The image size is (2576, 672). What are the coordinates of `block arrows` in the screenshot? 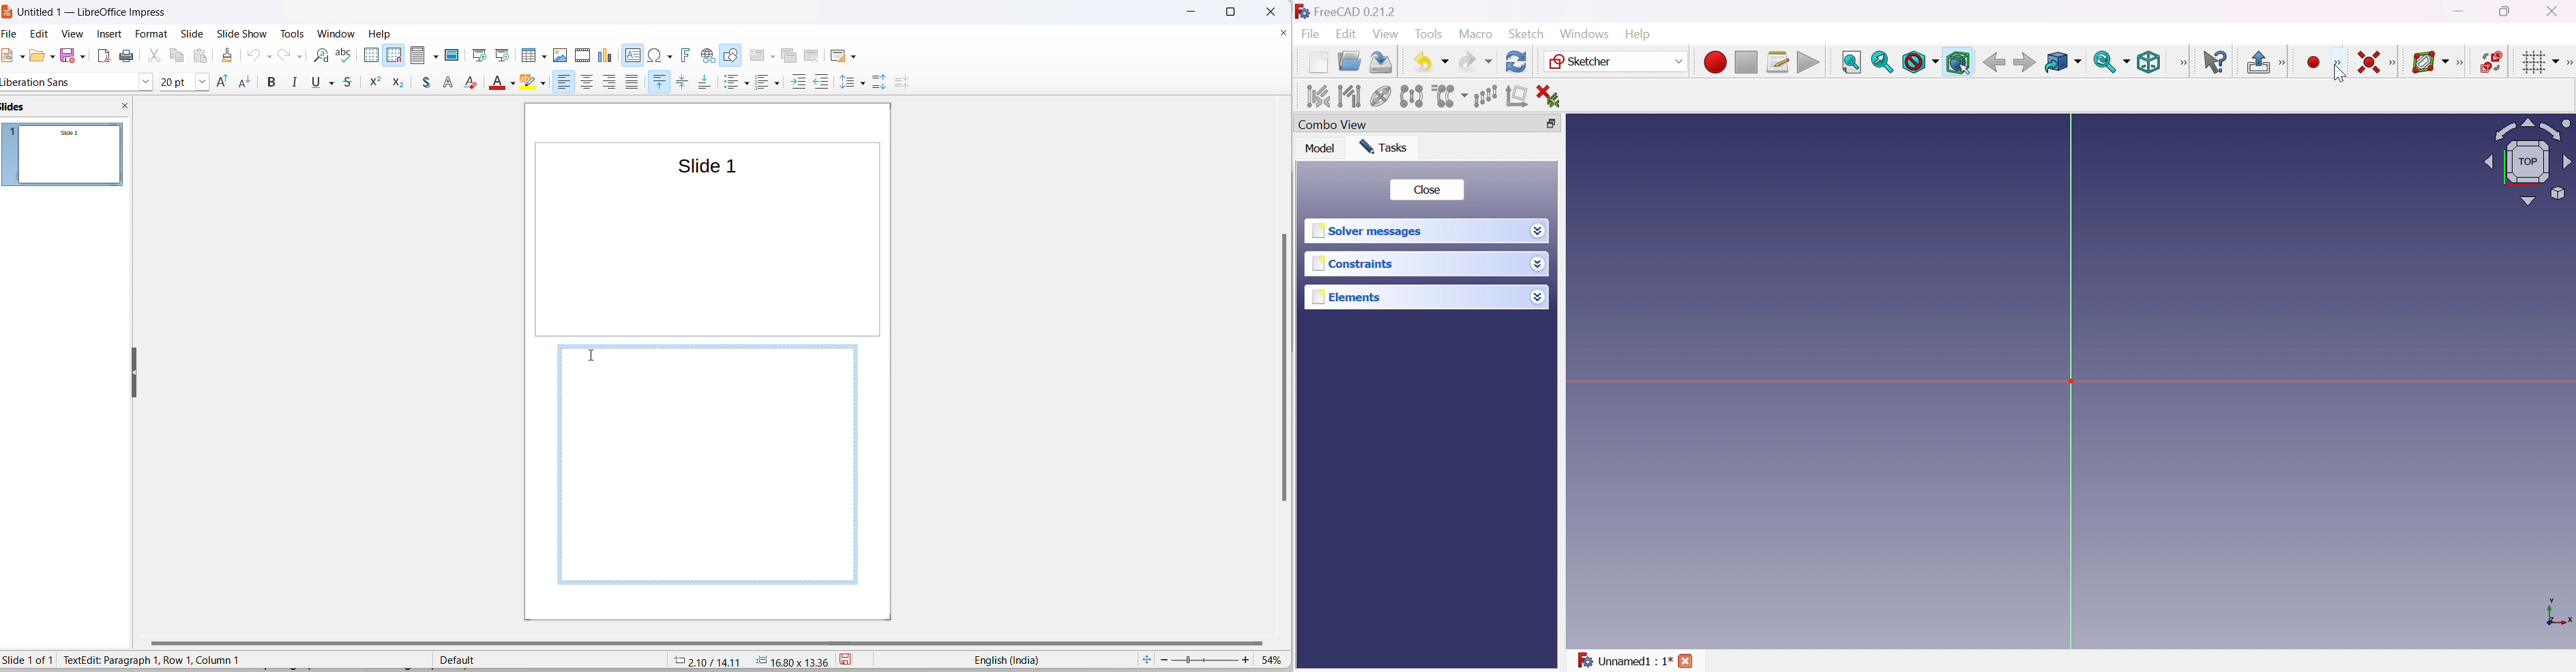 It's located at (353, 84).